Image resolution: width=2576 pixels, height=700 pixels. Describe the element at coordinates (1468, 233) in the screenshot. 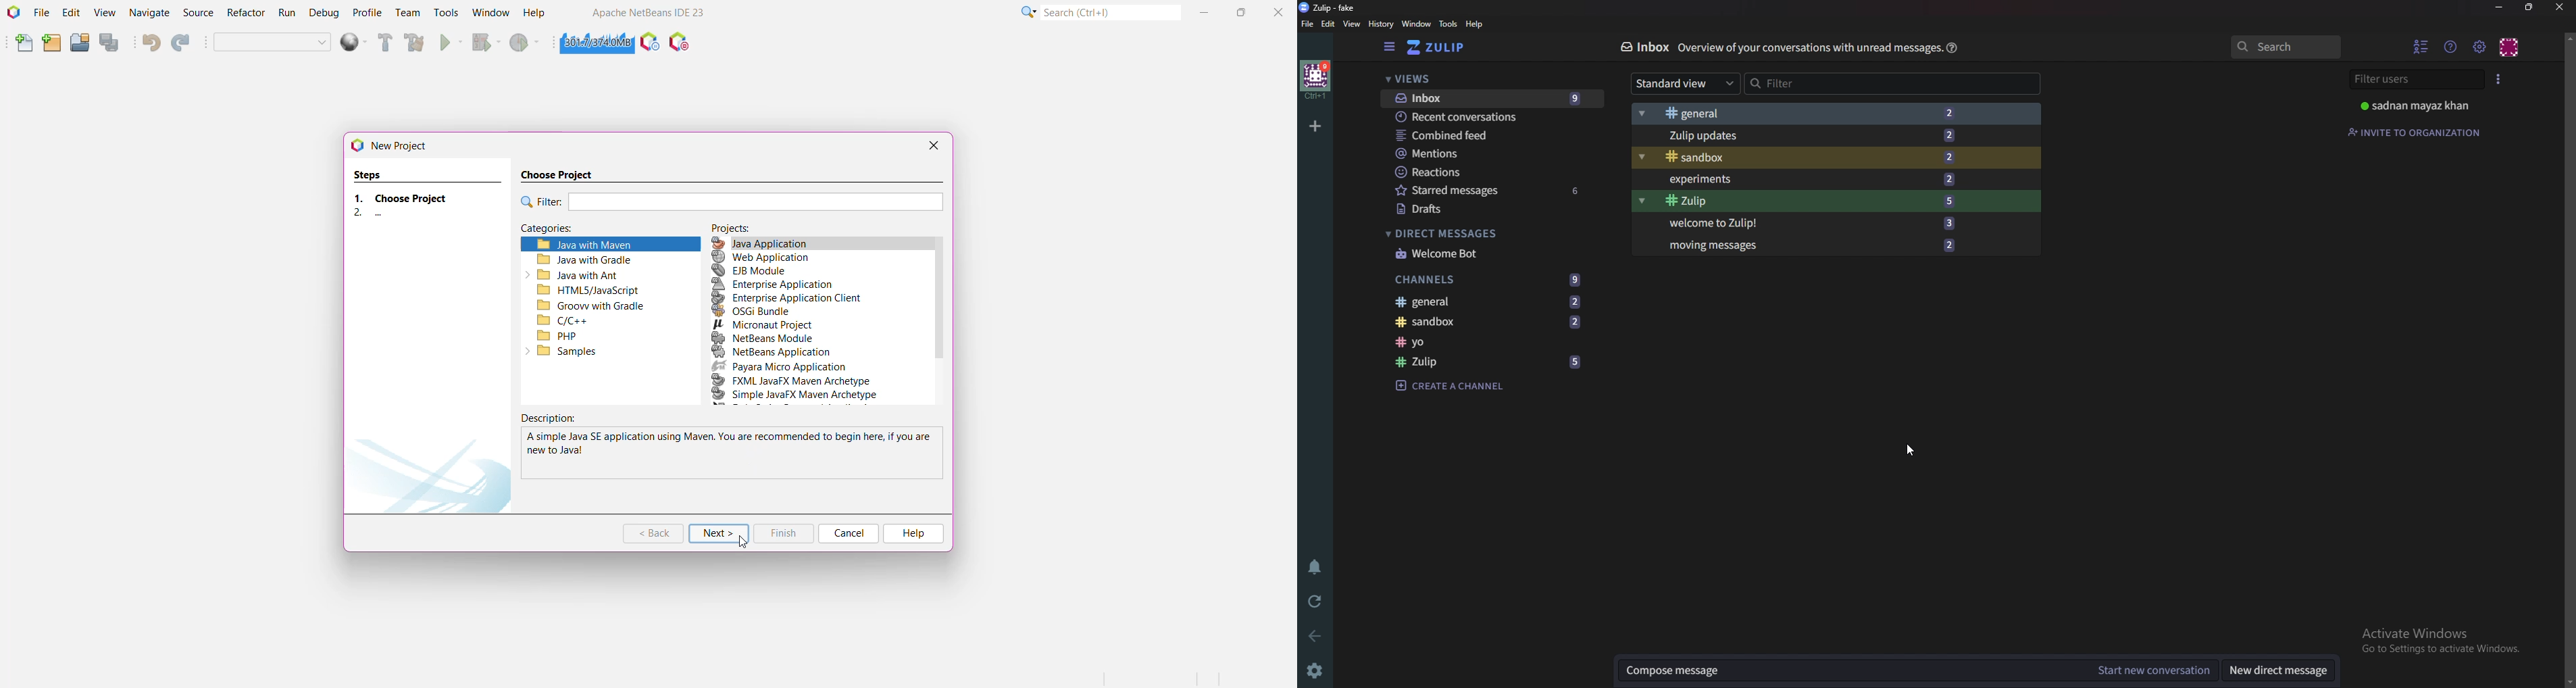

I see `direct messages` at that location.